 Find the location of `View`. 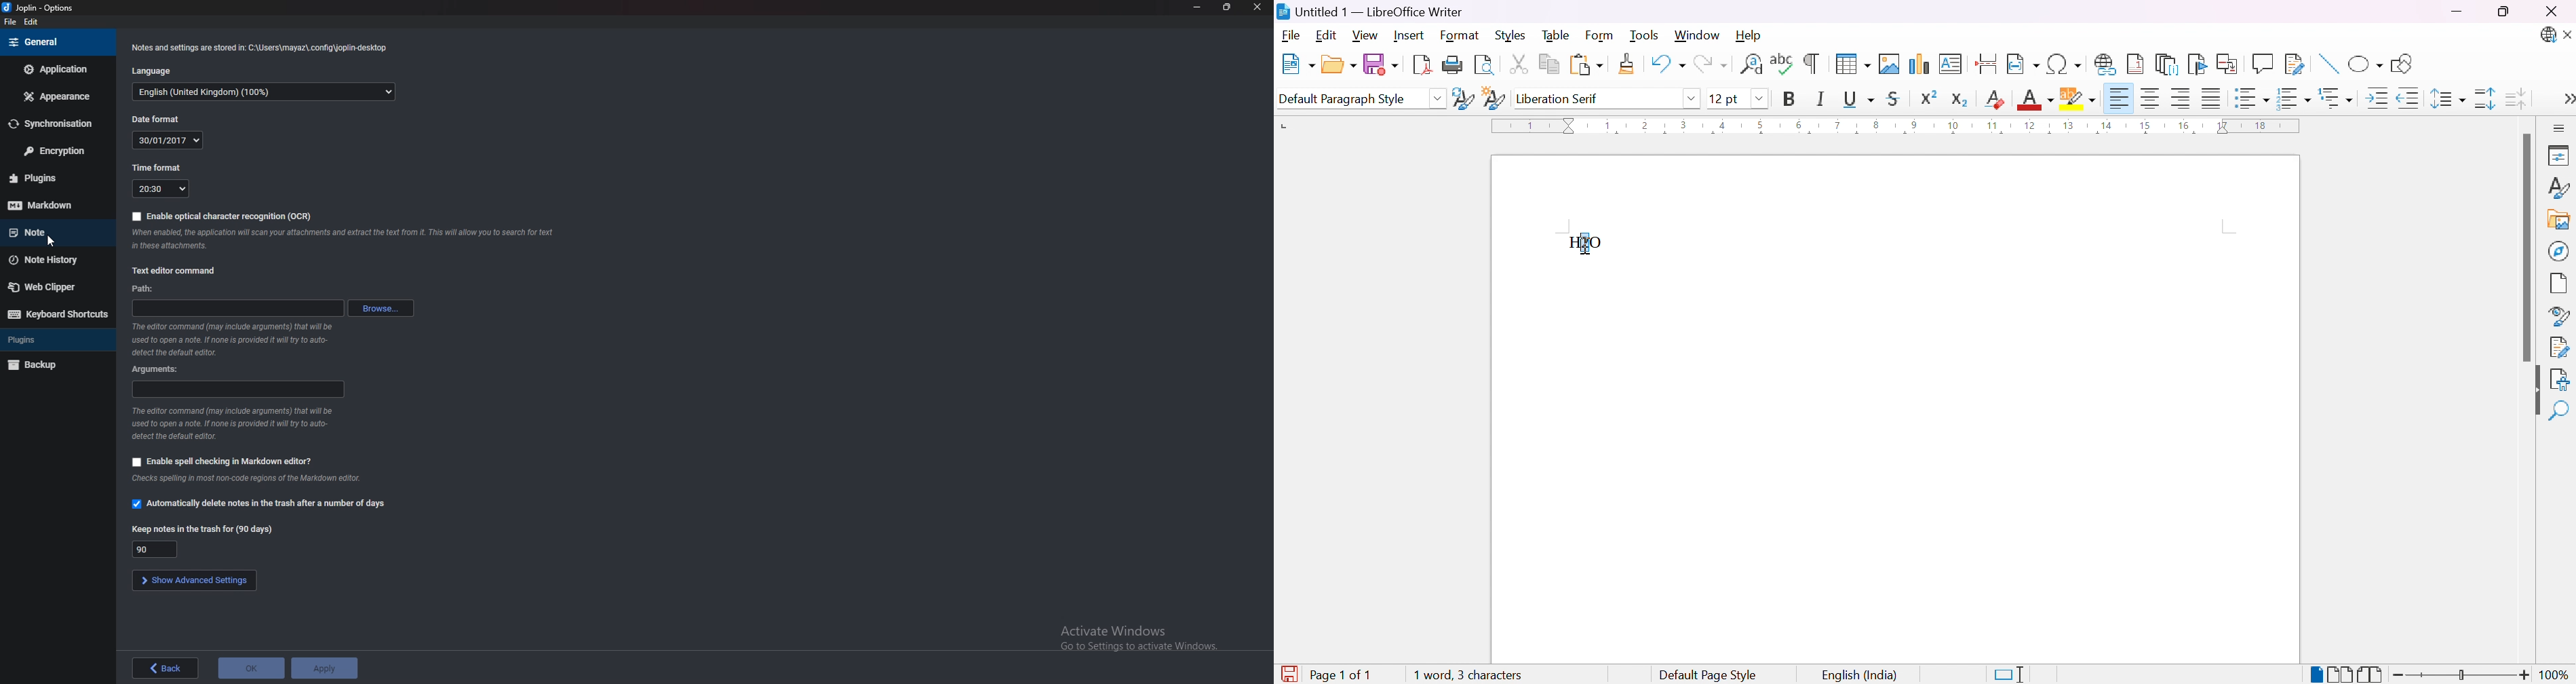

View is located at coordinates (1367, 35).